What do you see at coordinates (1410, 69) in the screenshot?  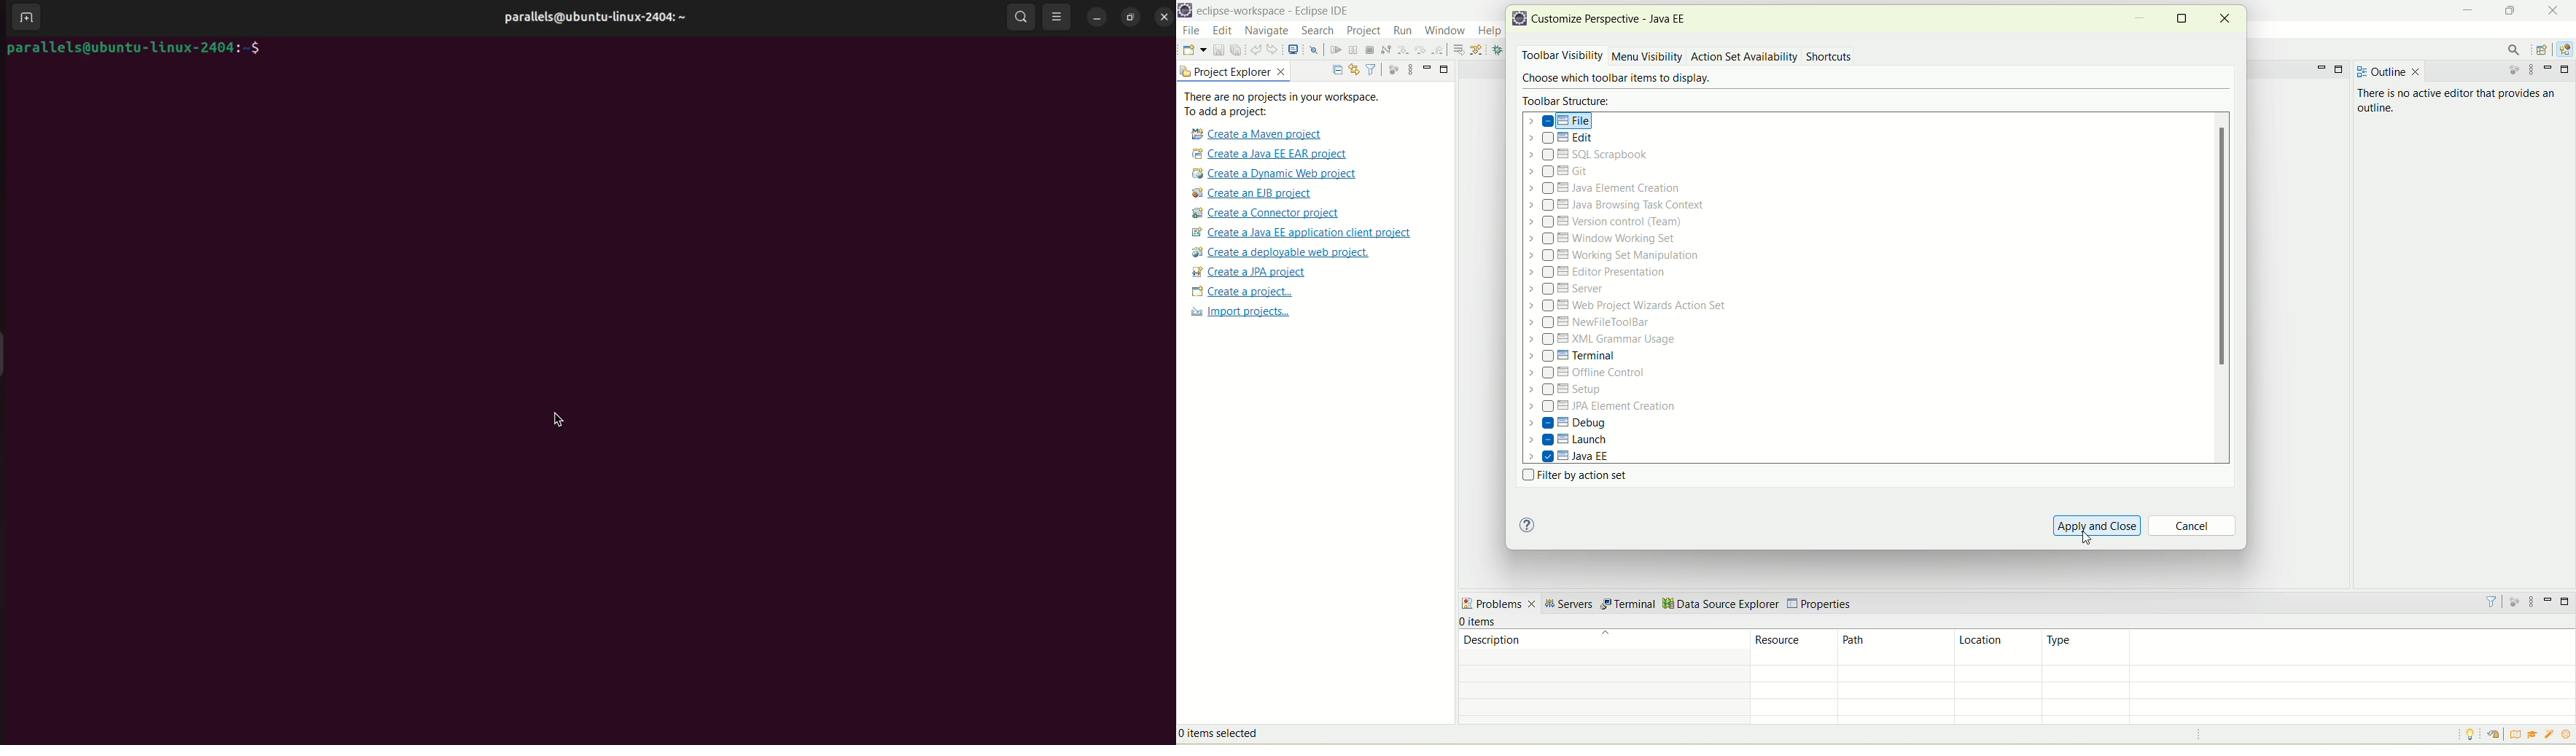 I see `view menu` at bounding box center [1410, 69].